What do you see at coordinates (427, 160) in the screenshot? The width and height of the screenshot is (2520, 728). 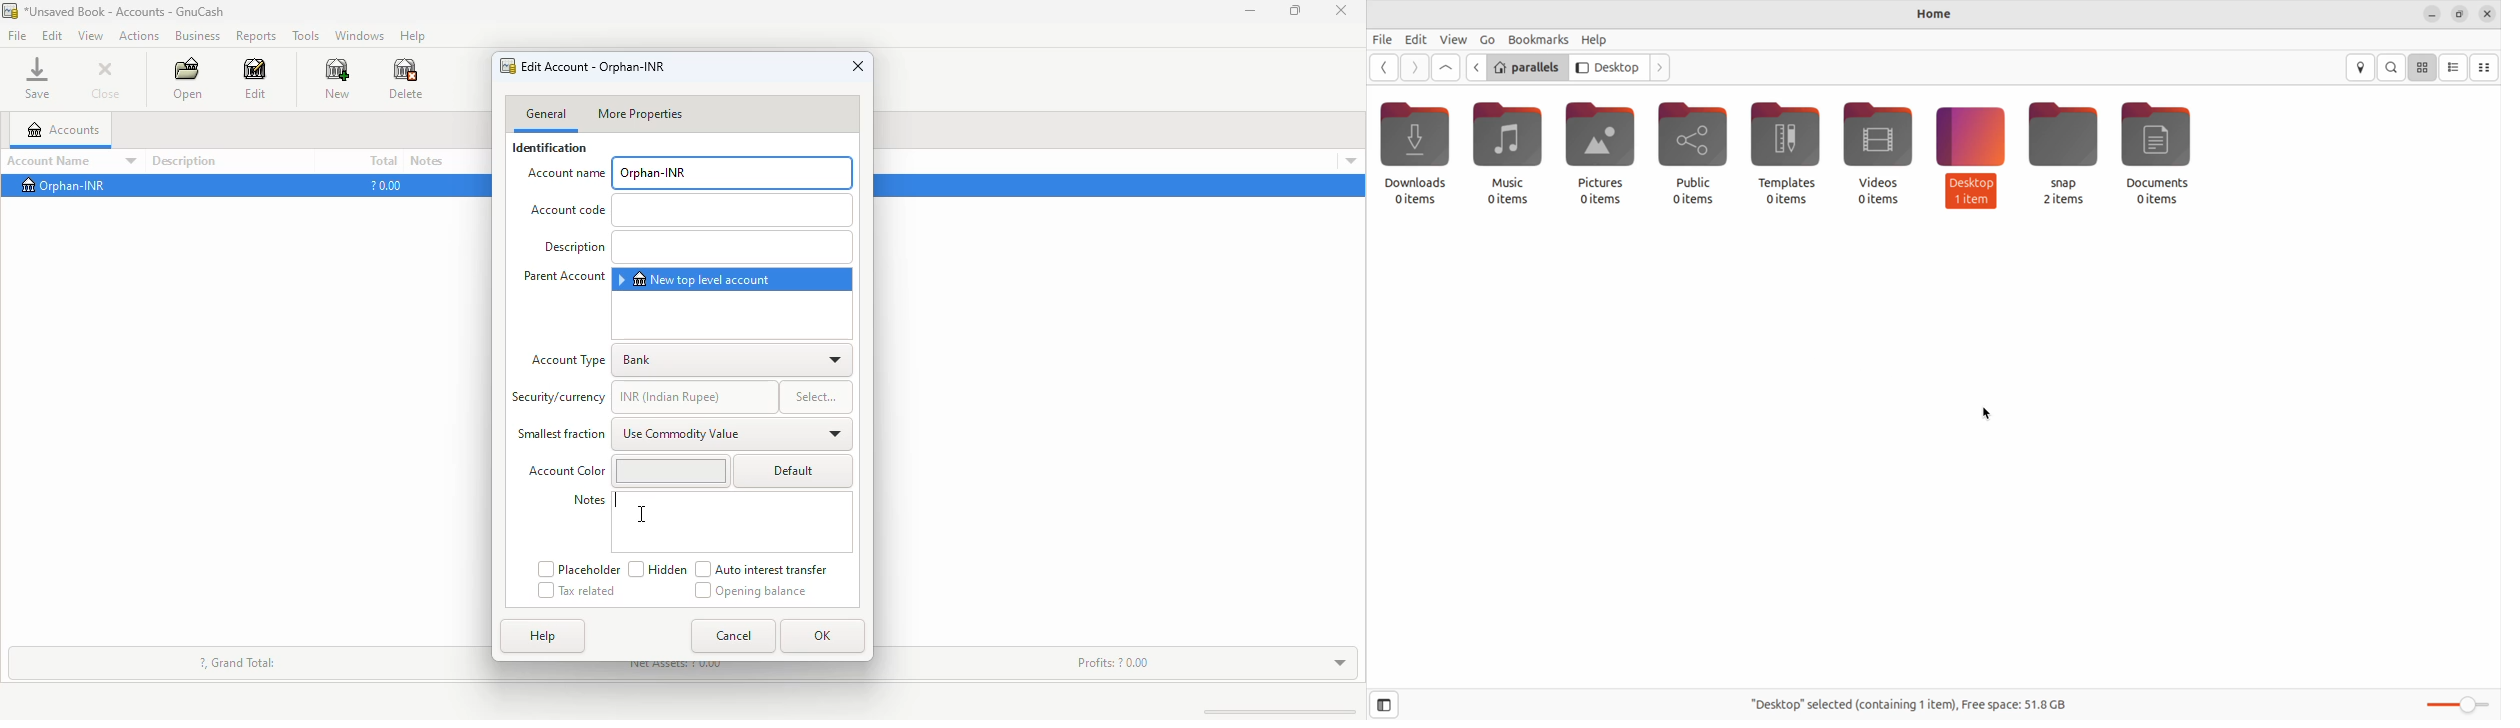 I see `notes` at bounding box center [427, 160].